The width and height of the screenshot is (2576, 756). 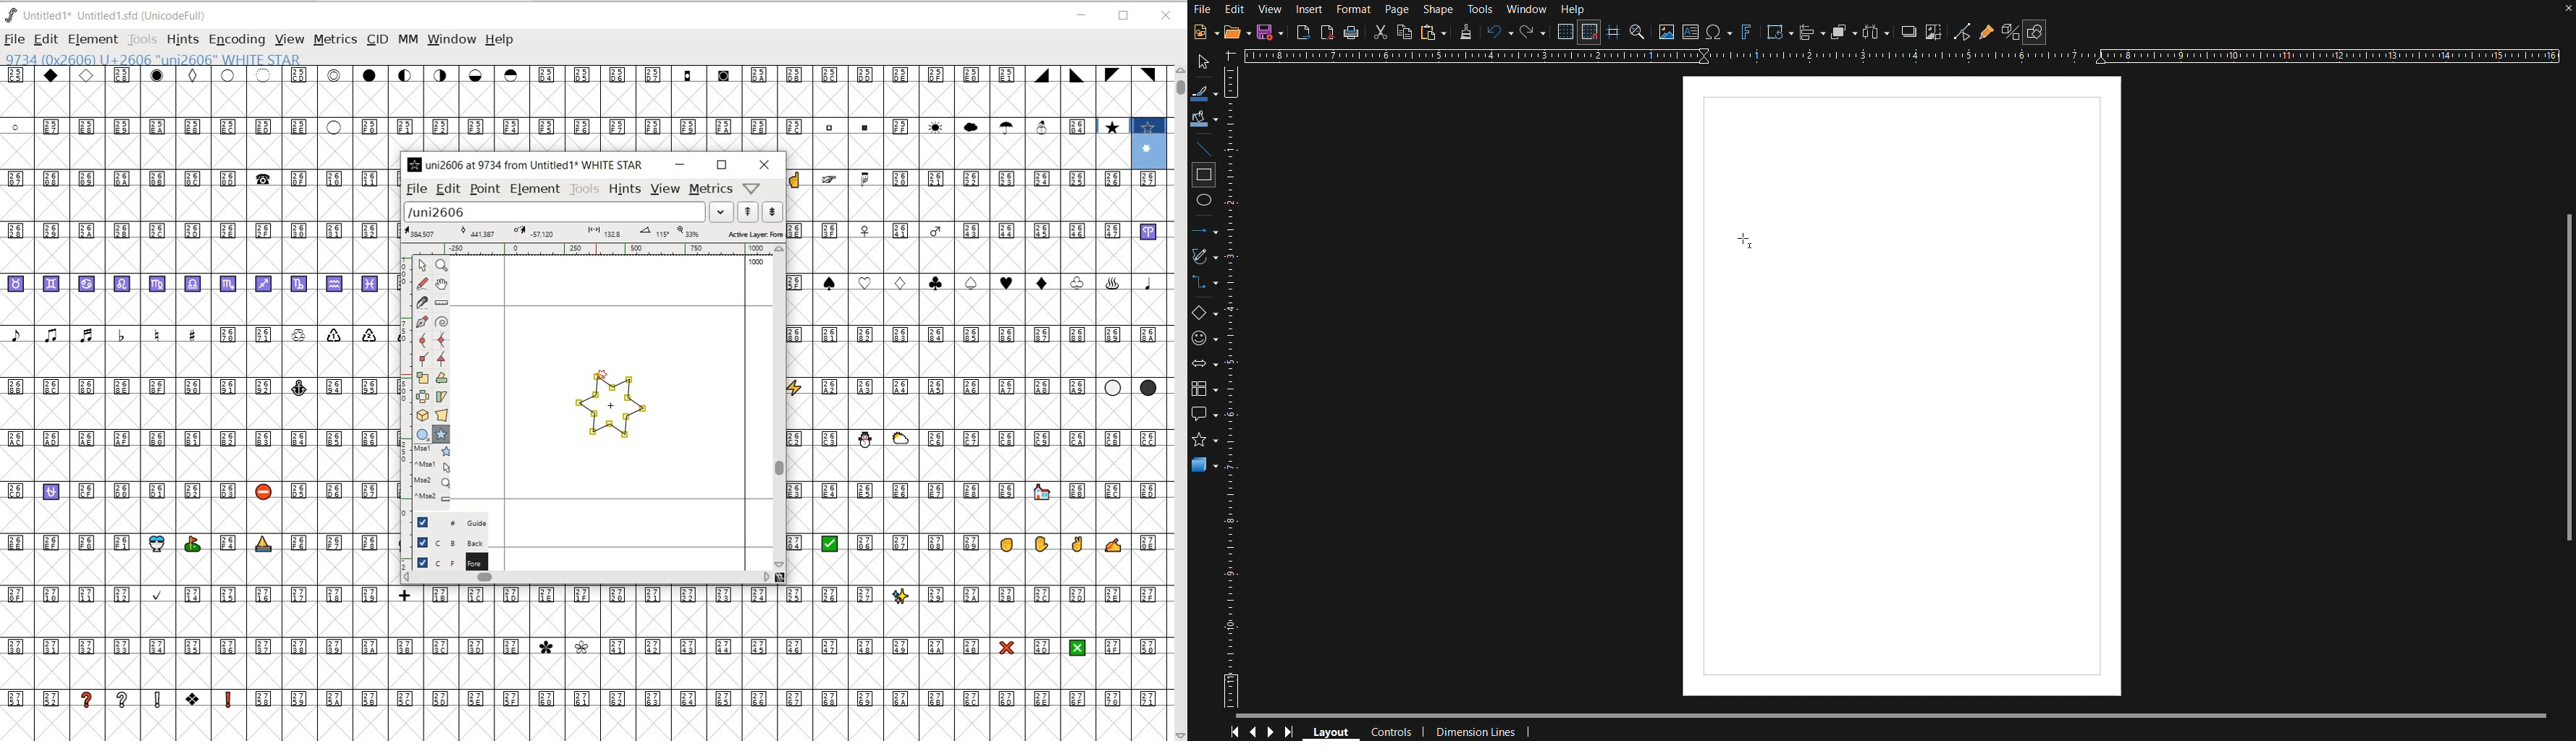 What do you see at coordinates (1303, 33) in the screenshot?
I see `Export` at bounding box center [1303, 33].